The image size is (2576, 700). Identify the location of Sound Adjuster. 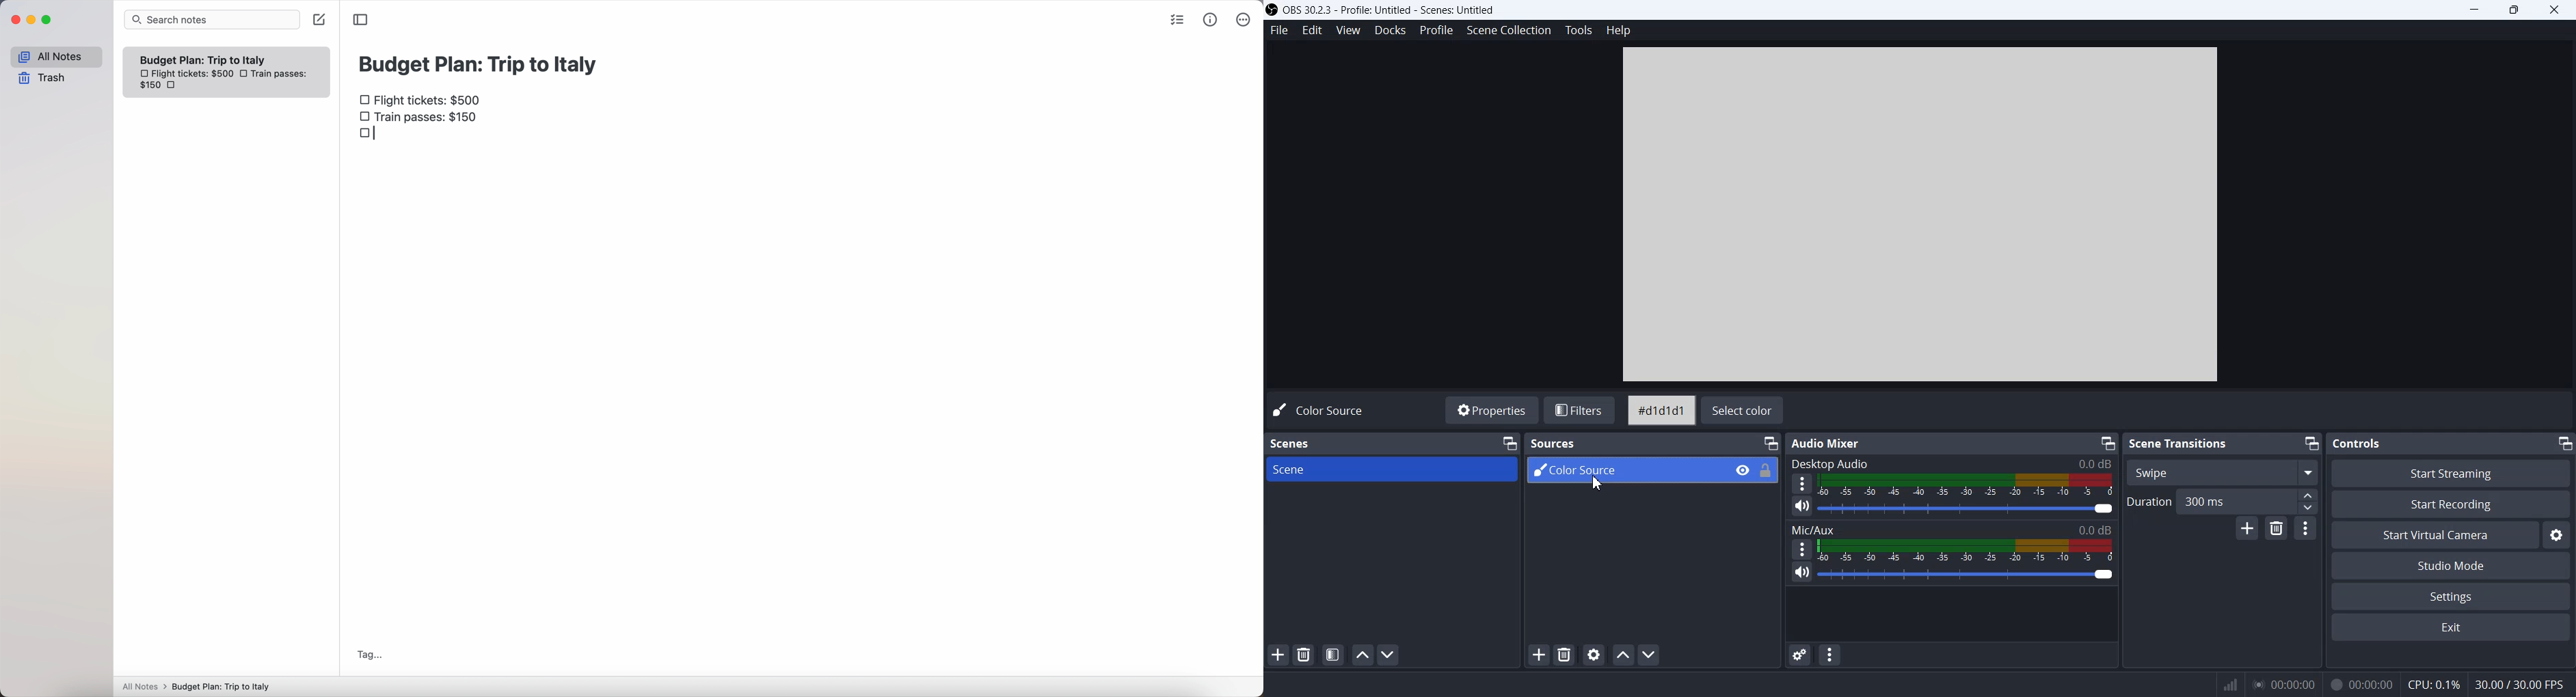
(1968, 508).